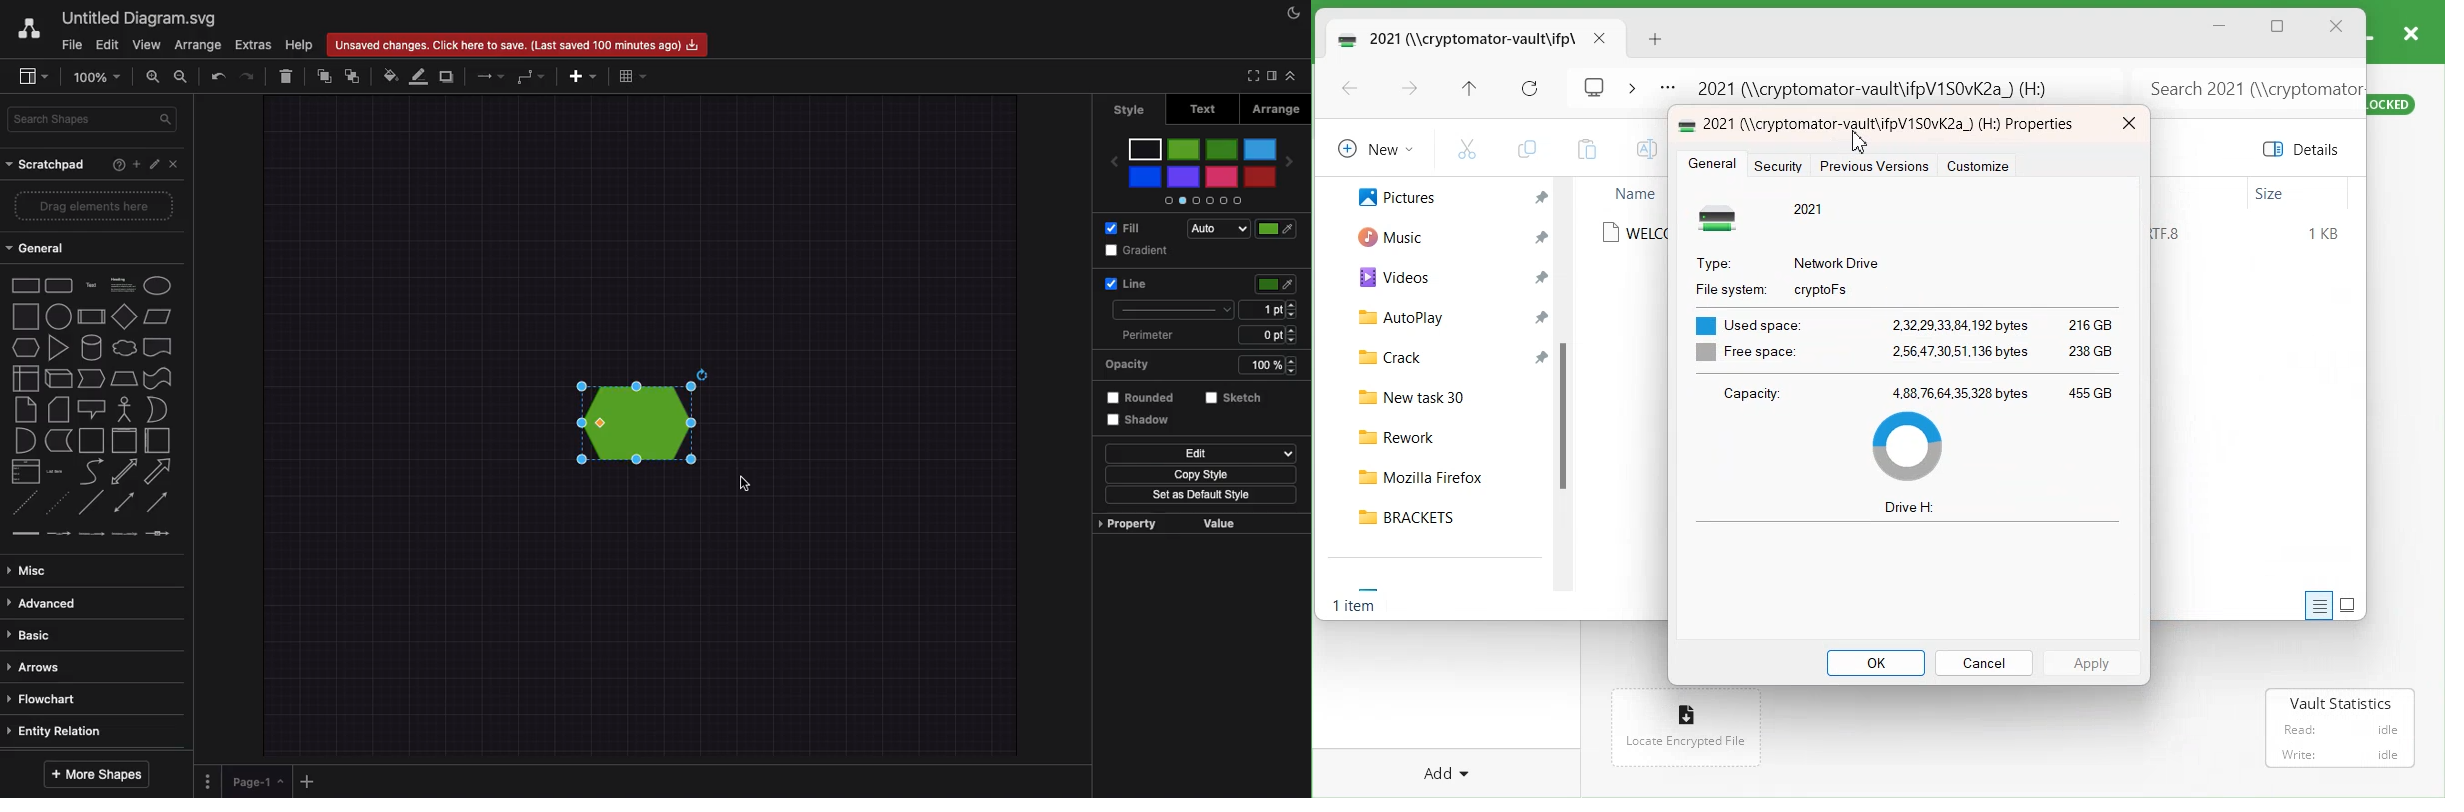 This screenshot has height=812, width=2464. Describe the element at coordinates (1781, 165) in the screenshot. I see `Security` at that location.